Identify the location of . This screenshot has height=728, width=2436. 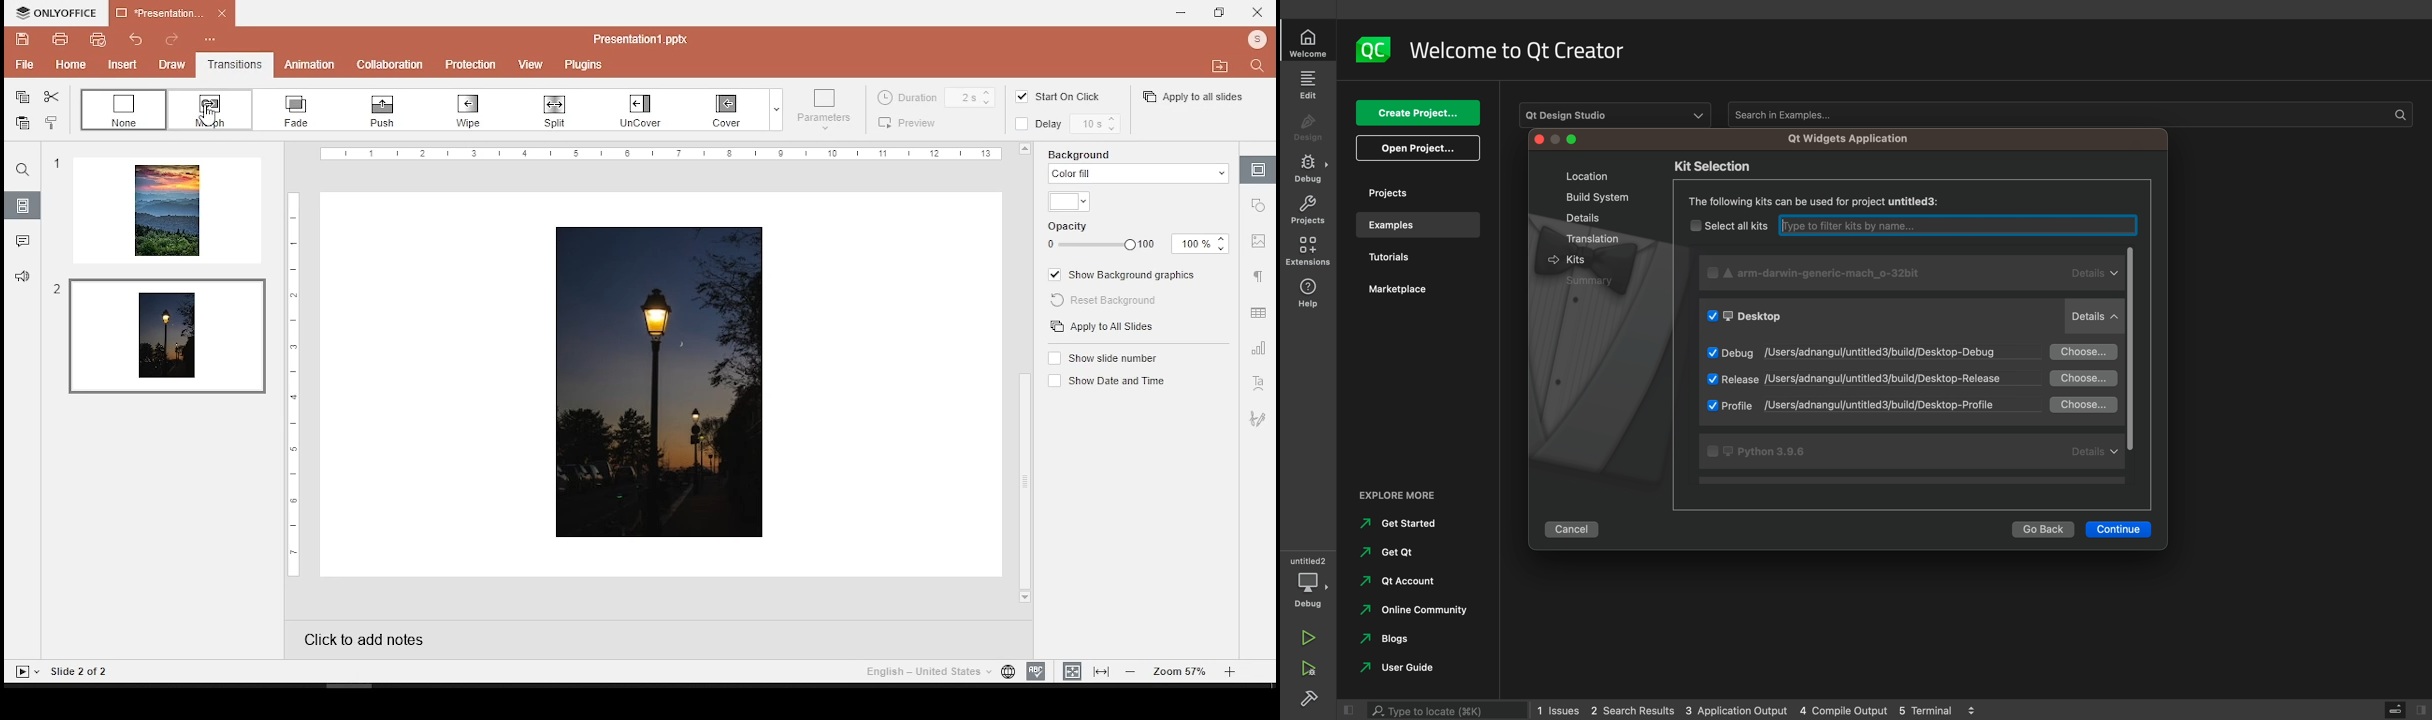
(1259, 421).